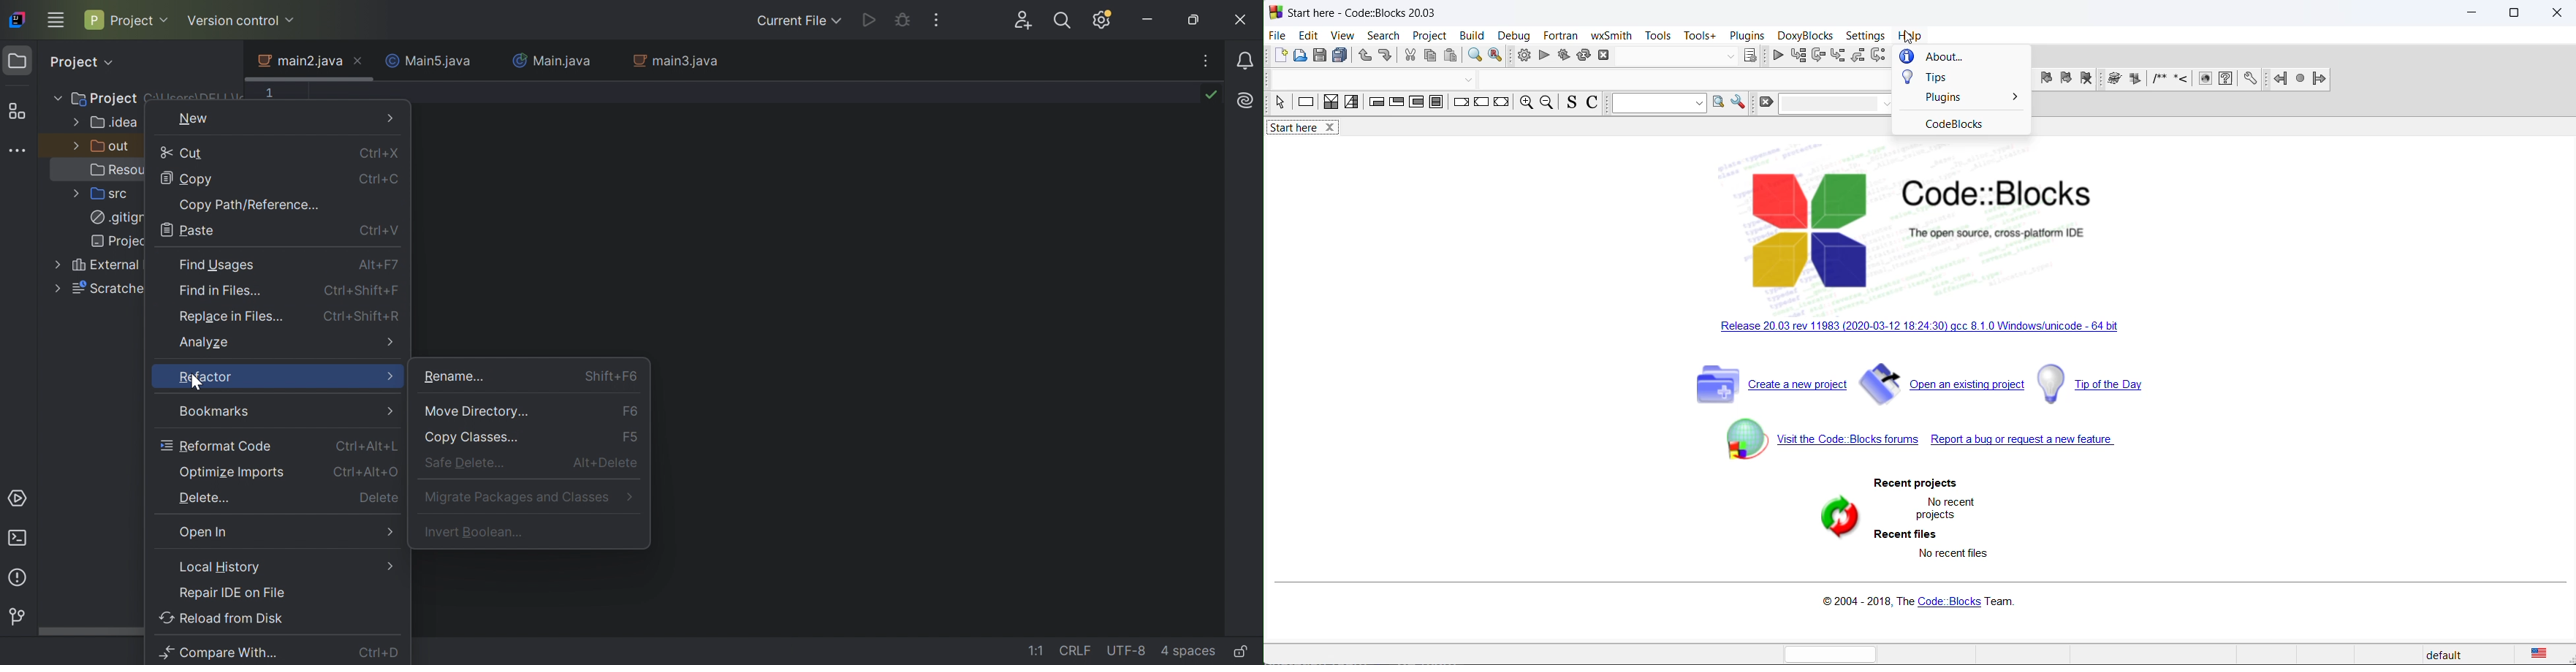  What do you see at coordinates (233, 472) in the screenshot?
I see `Optimize imports` at bounding box center [233, 472].